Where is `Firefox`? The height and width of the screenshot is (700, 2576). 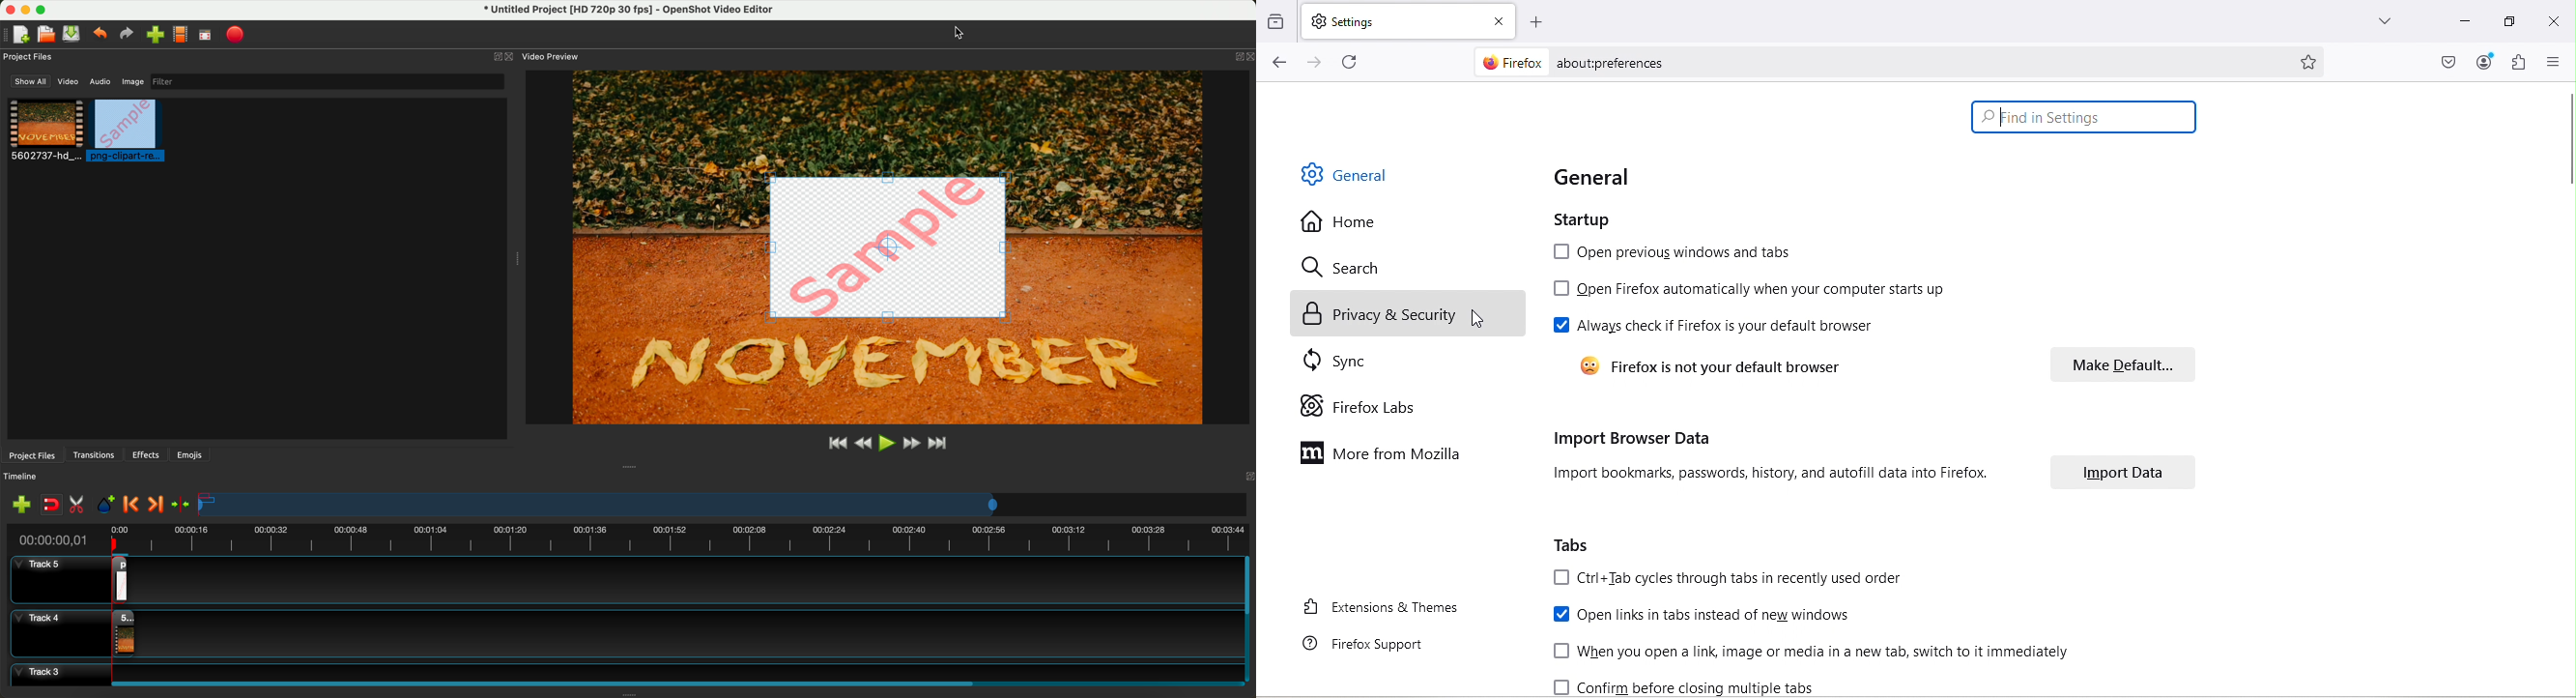 Firefox is located at coordinates (1508, 64).